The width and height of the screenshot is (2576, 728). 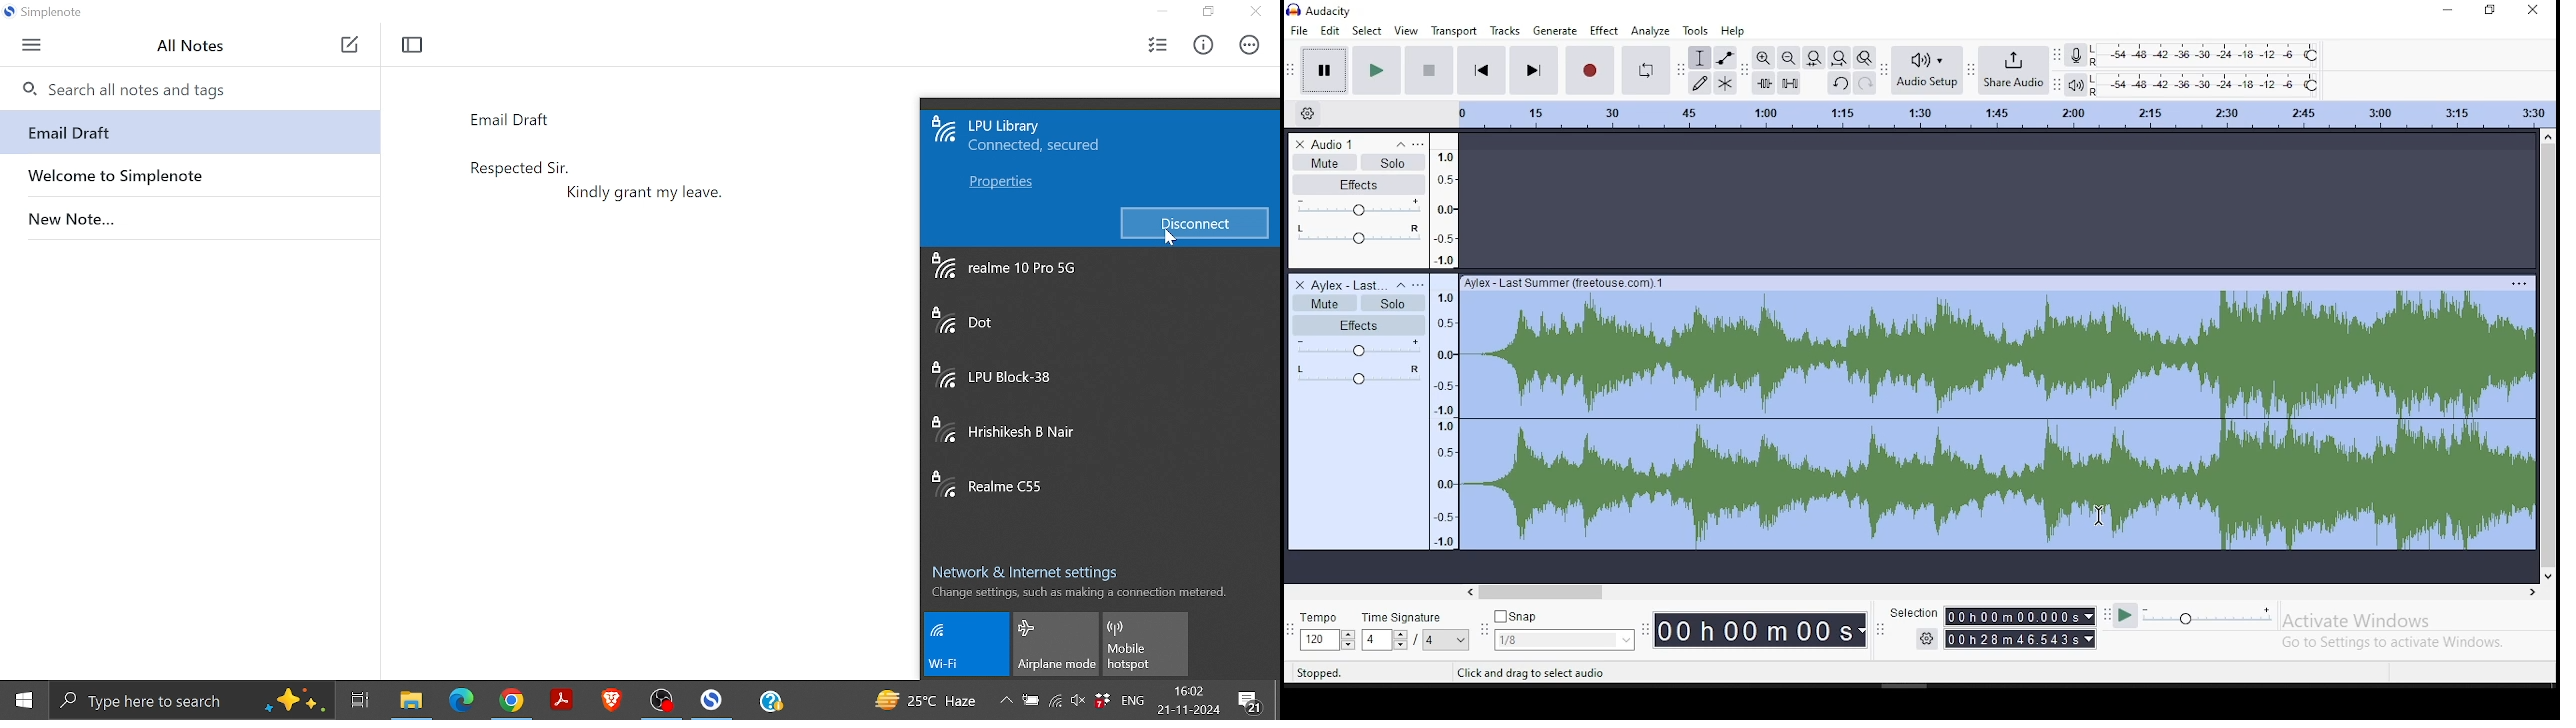 What do you see at coordinates (2019, 616) in the screenshot?
I see `00h00mMO00.000s` at bounding box center [2019, 616].